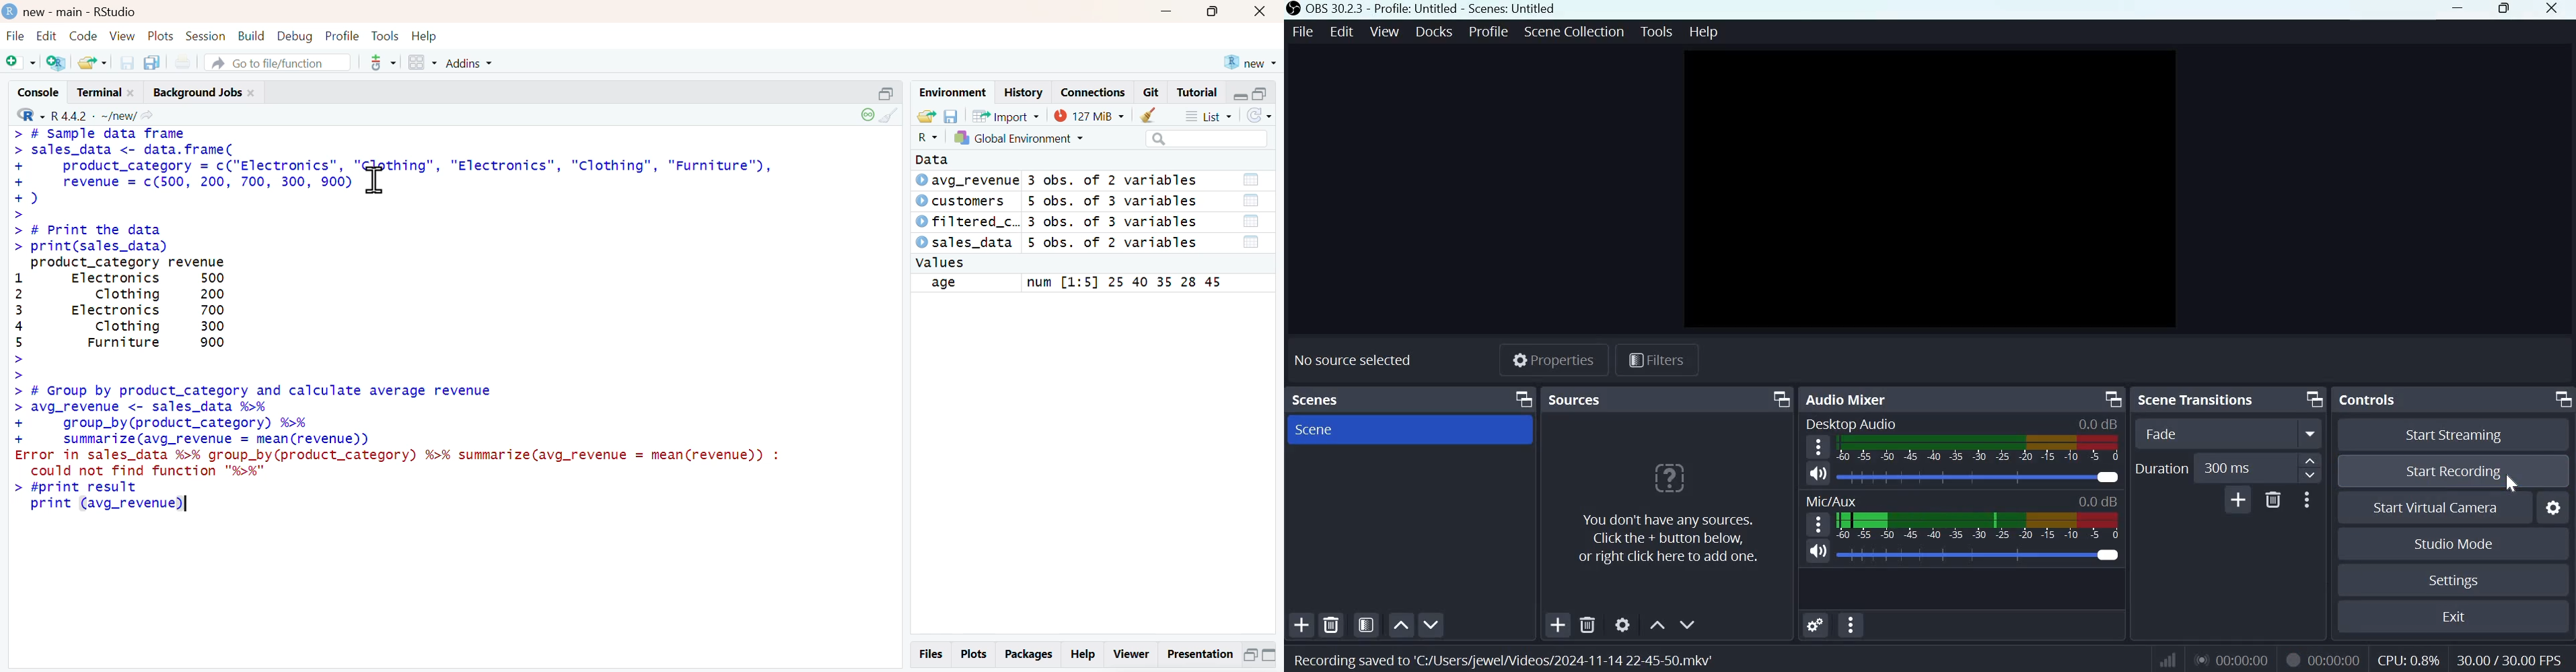 The width and height of the screenshot is (2576, 672). I want to click on Session, so click(206, 35).